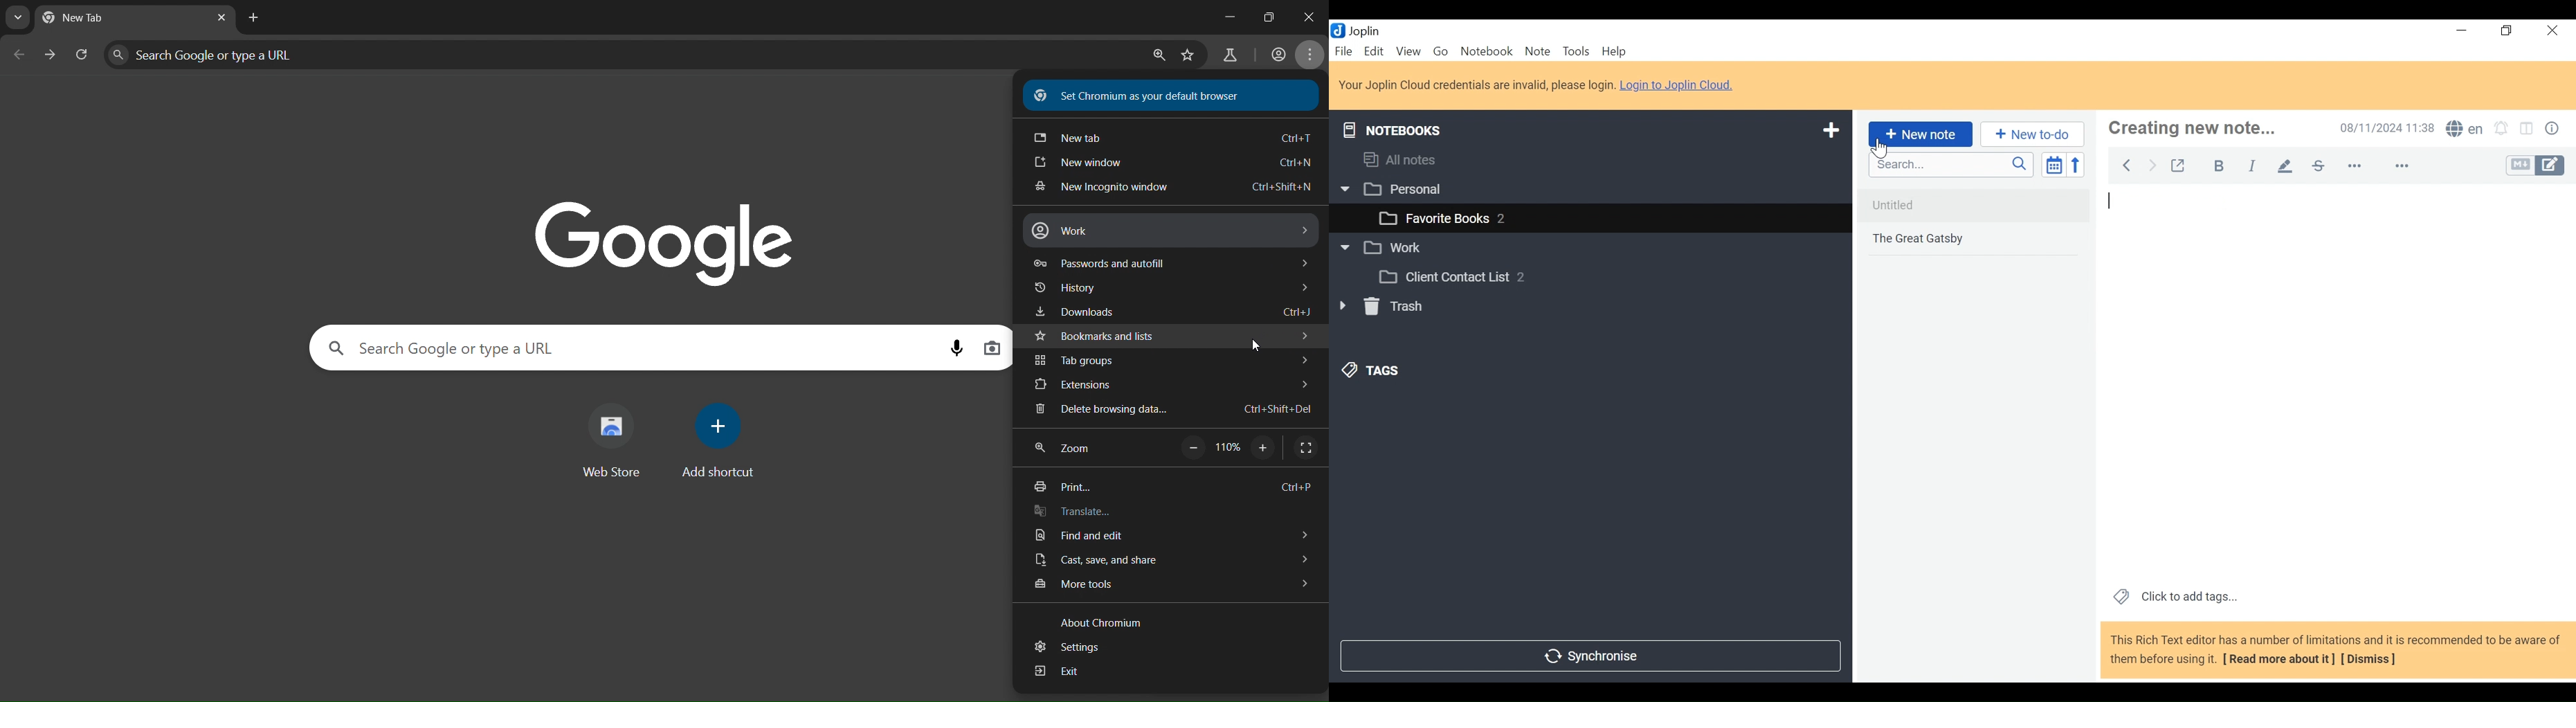 Image resolution: width=2576 pixels, height=728 pixels. What do you see at coordinates (1536, 51) in the screenshot?
I see `Note` at bounding box center [1536, 51].